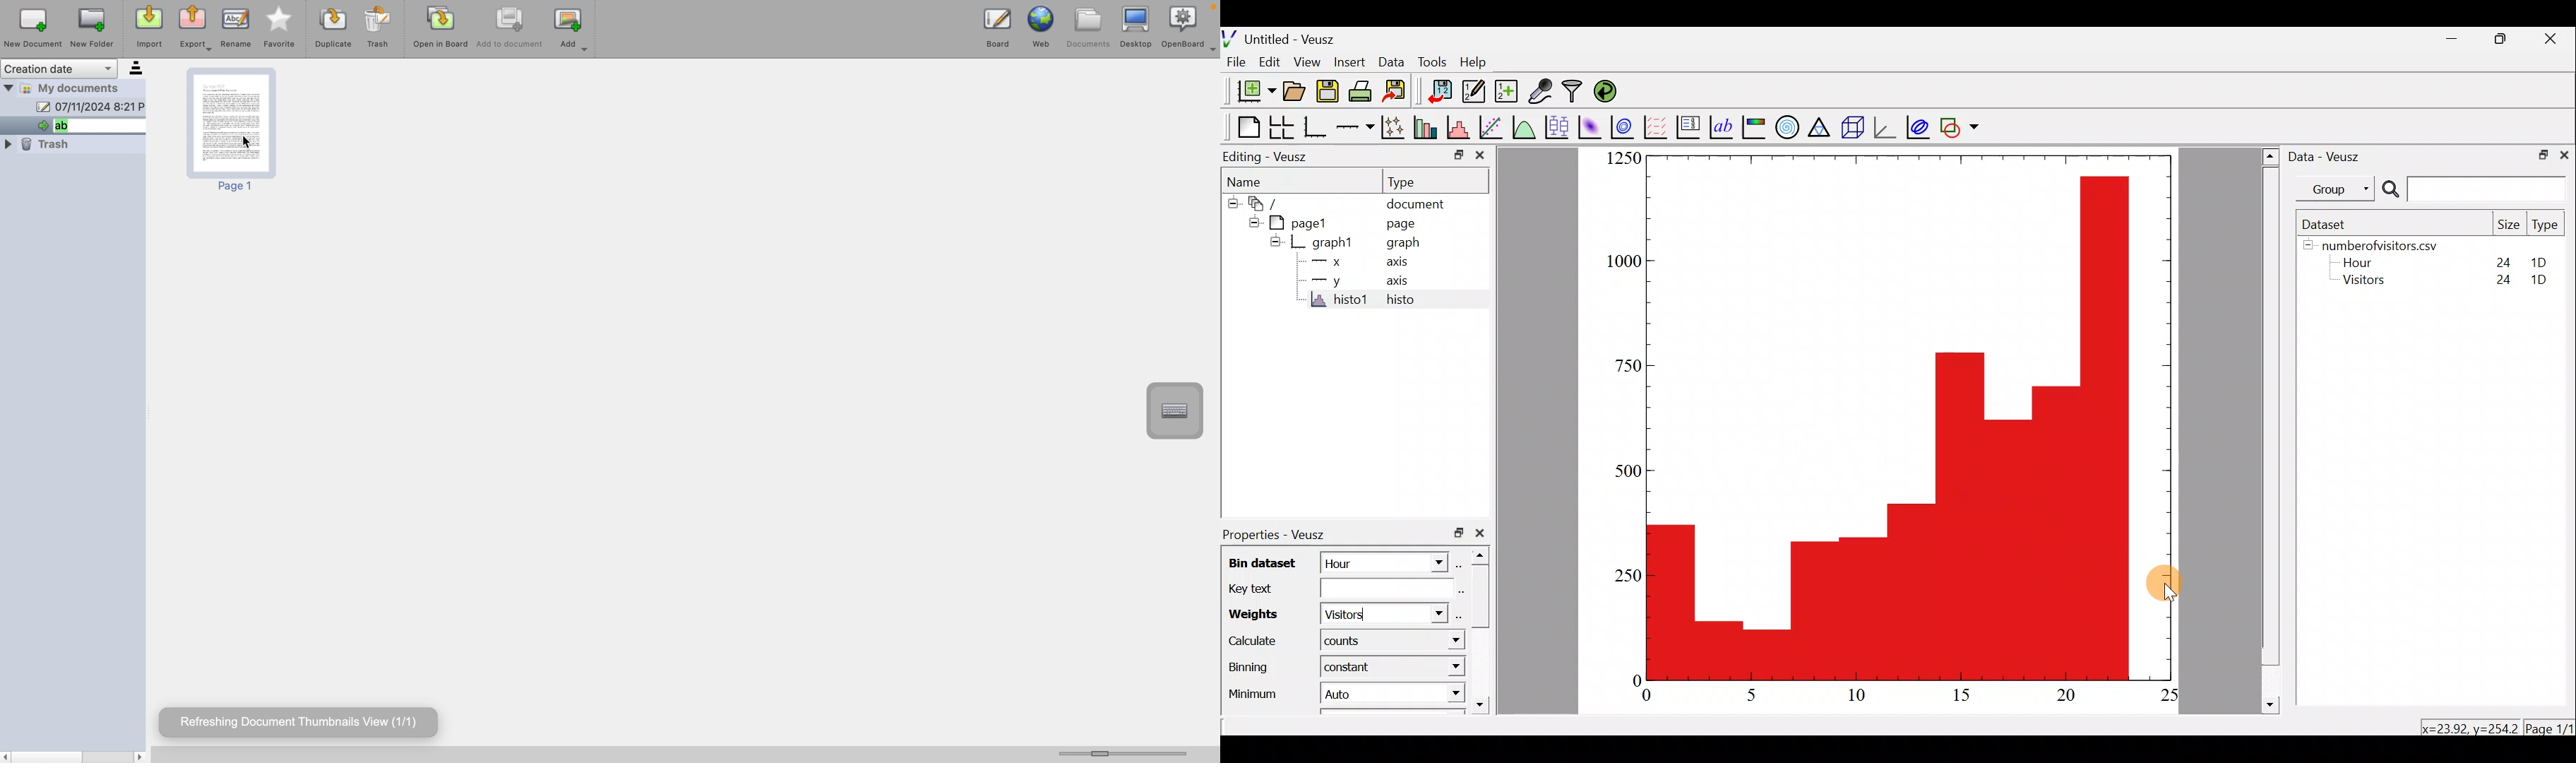 This screenshot has width=2576, height=784. I want to click on Visitors, so click(2369, 283).